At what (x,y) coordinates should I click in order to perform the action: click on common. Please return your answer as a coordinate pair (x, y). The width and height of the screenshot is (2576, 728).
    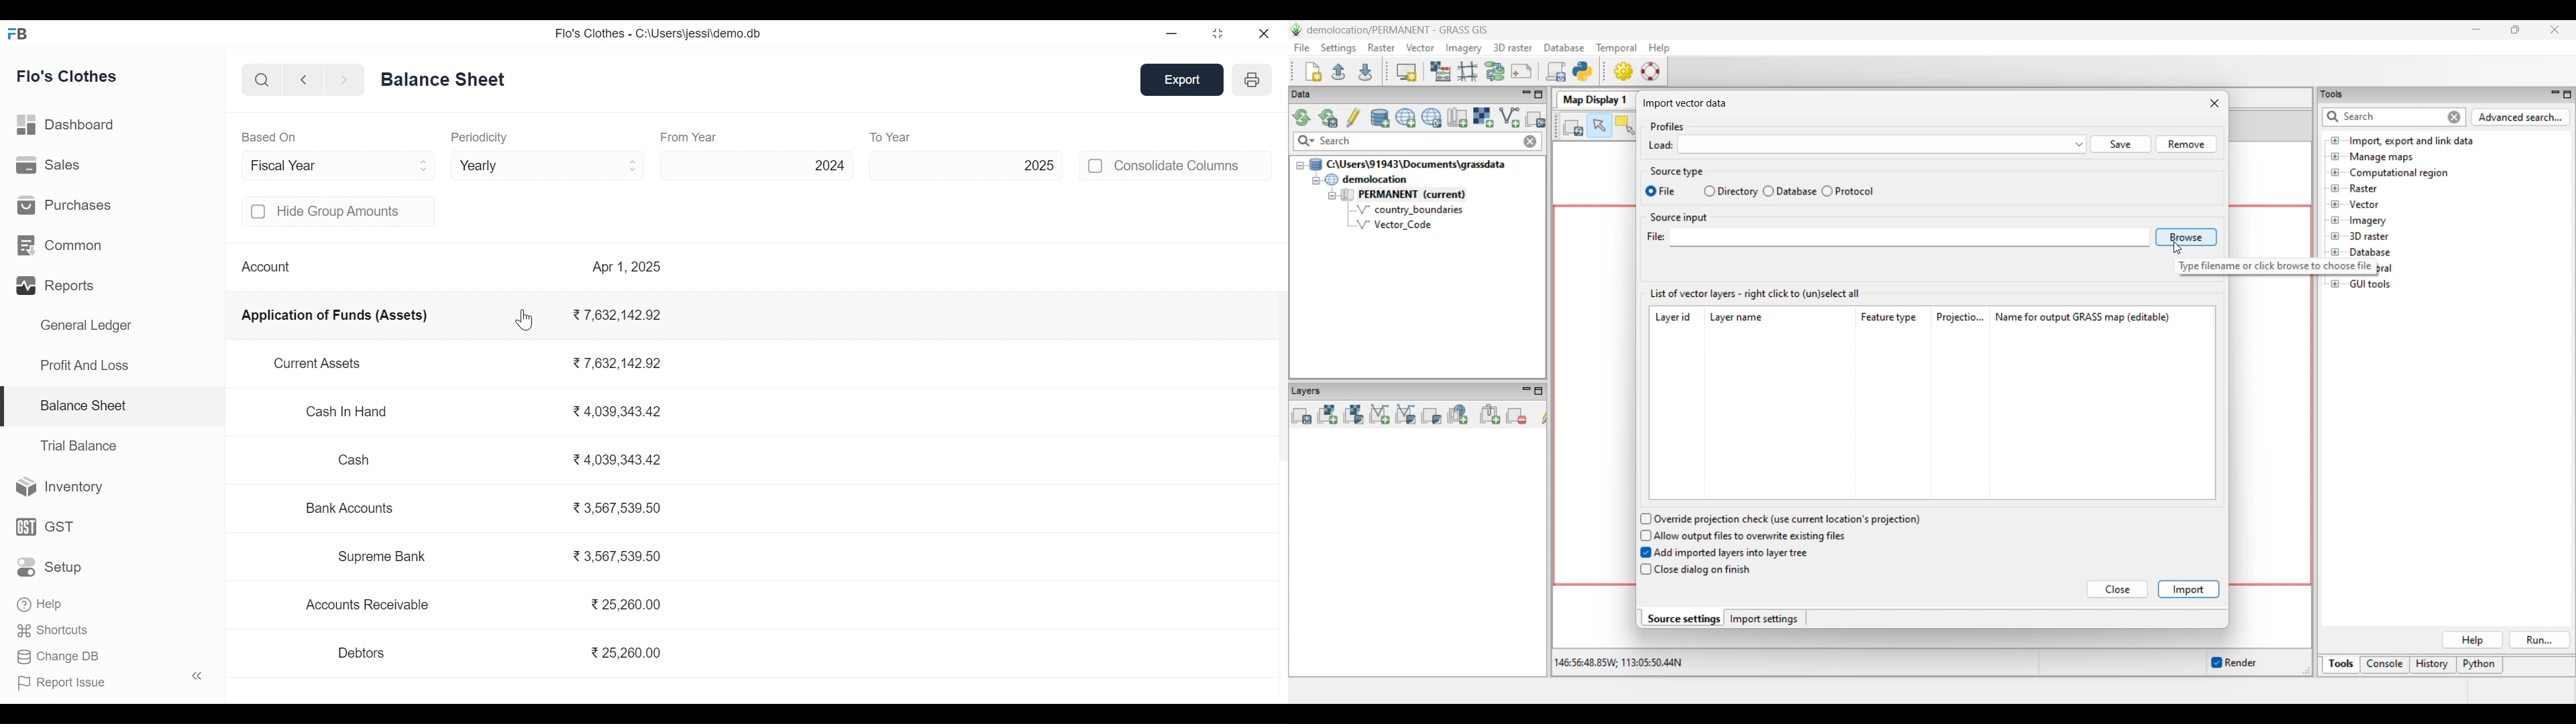
    Looking at the image, I should click on (62, 246).